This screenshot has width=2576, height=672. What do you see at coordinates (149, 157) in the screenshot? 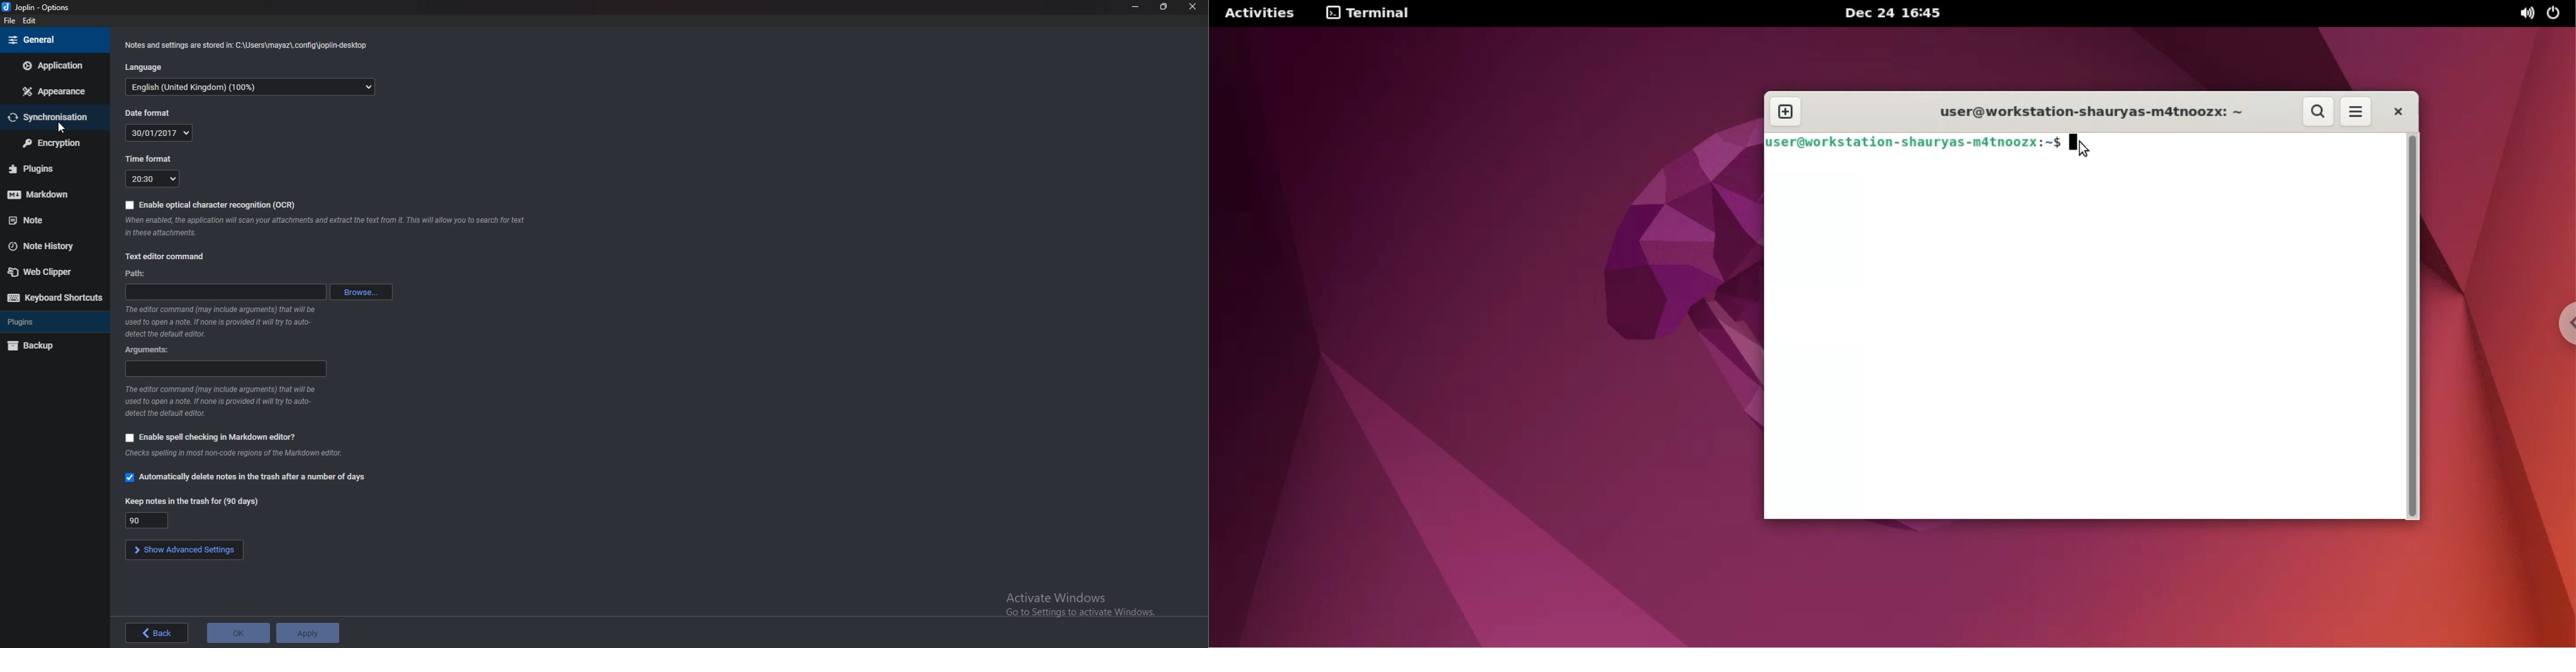
I see `time format` at bounding box center [149, 157].